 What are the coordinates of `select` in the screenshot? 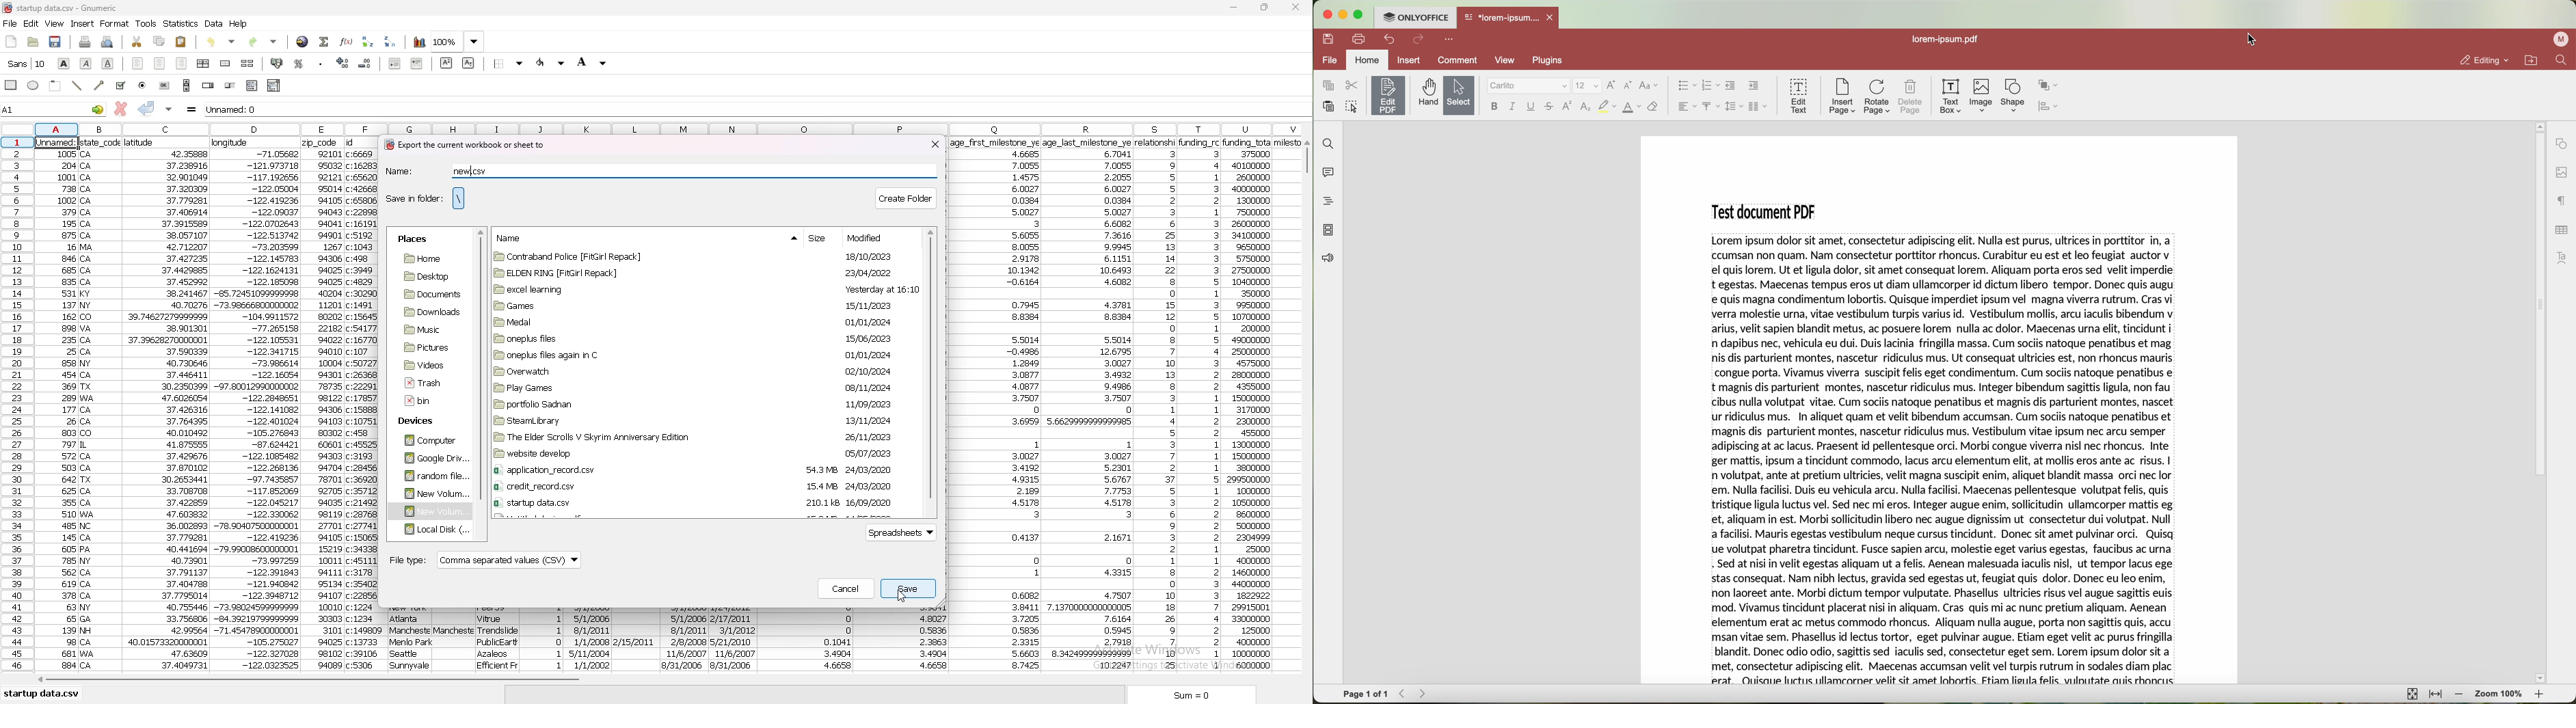 It's located at (1458, 95).